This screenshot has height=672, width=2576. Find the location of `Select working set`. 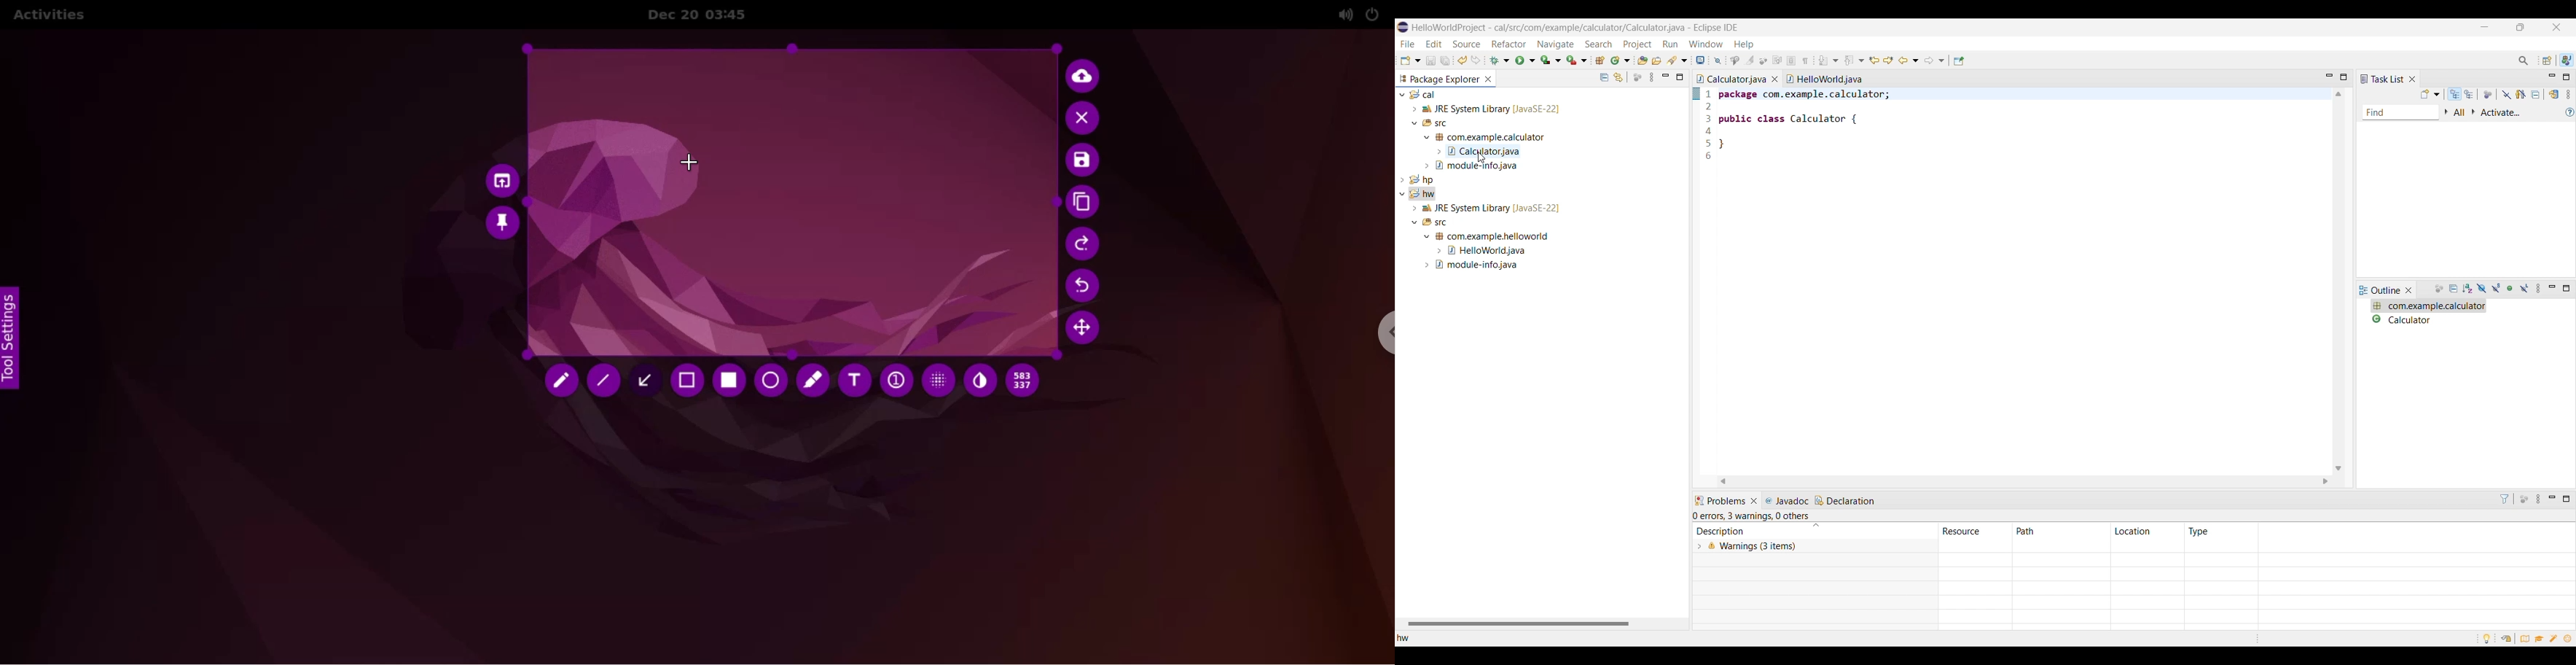

Select working set is located at coordinates (2446, 112).